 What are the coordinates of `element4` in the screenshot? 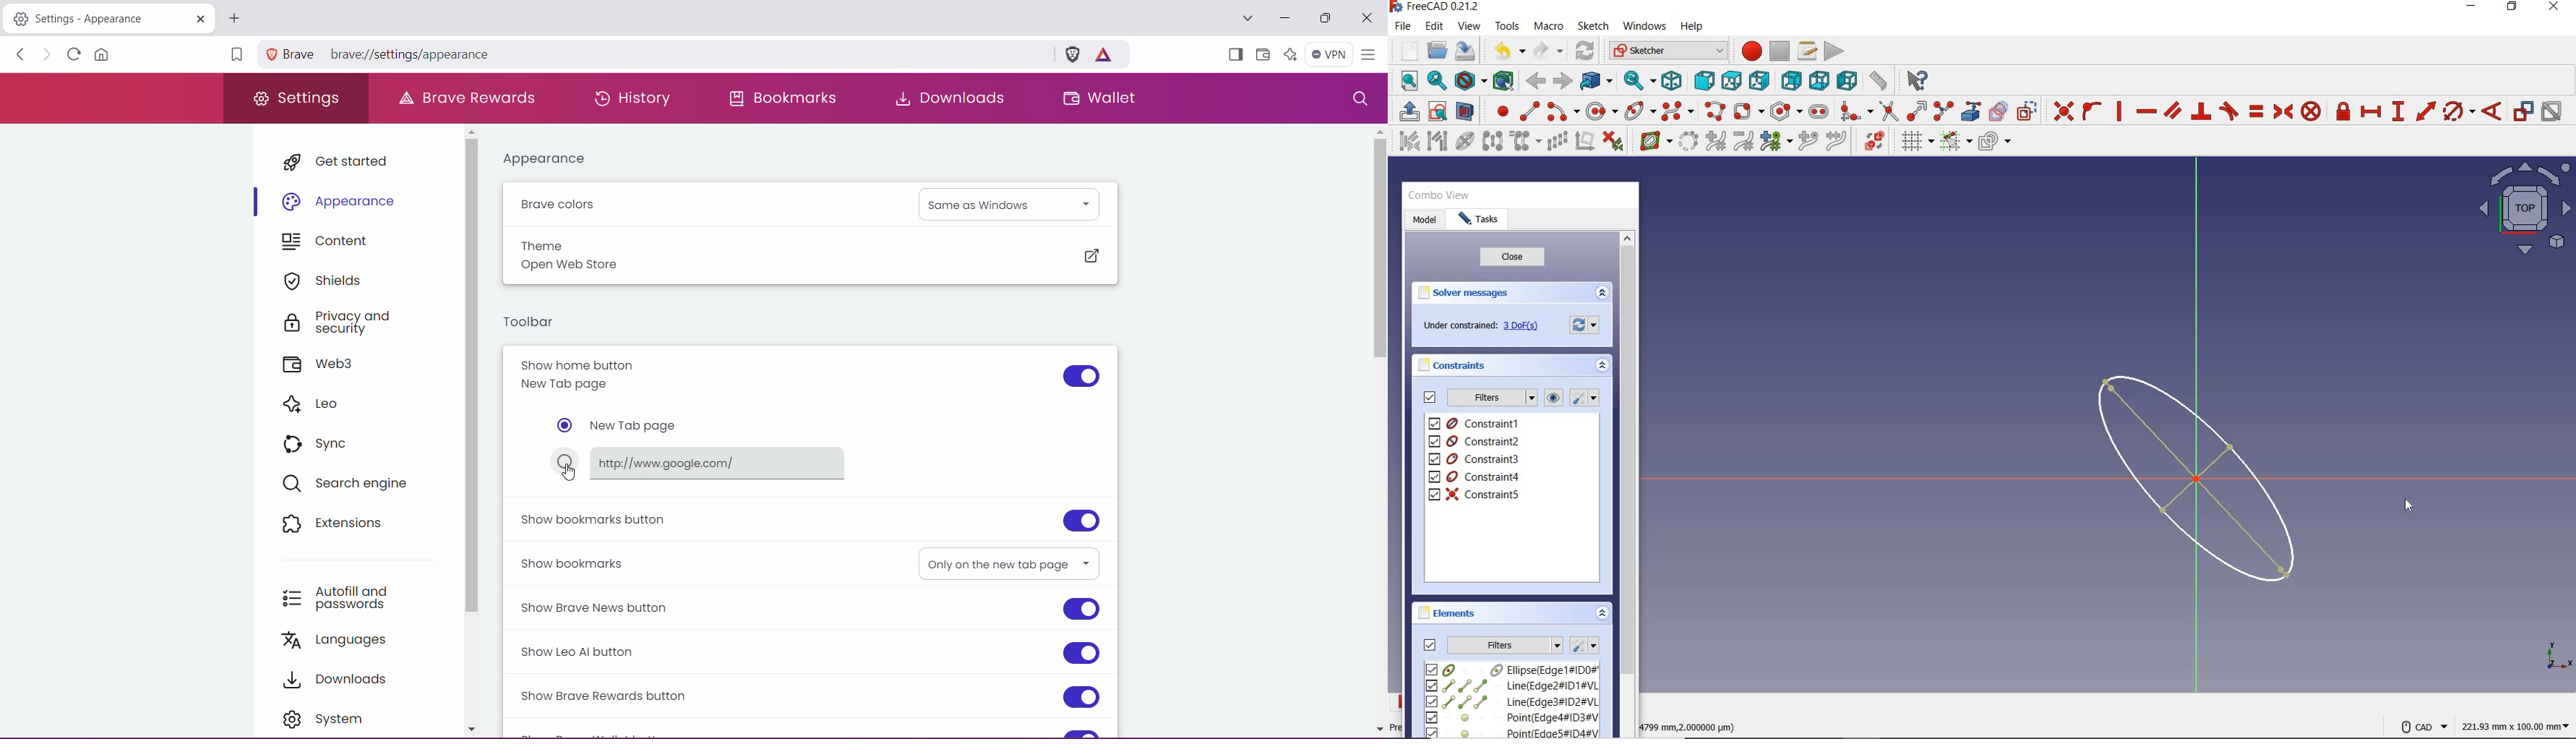 It's located at (1512, 717).